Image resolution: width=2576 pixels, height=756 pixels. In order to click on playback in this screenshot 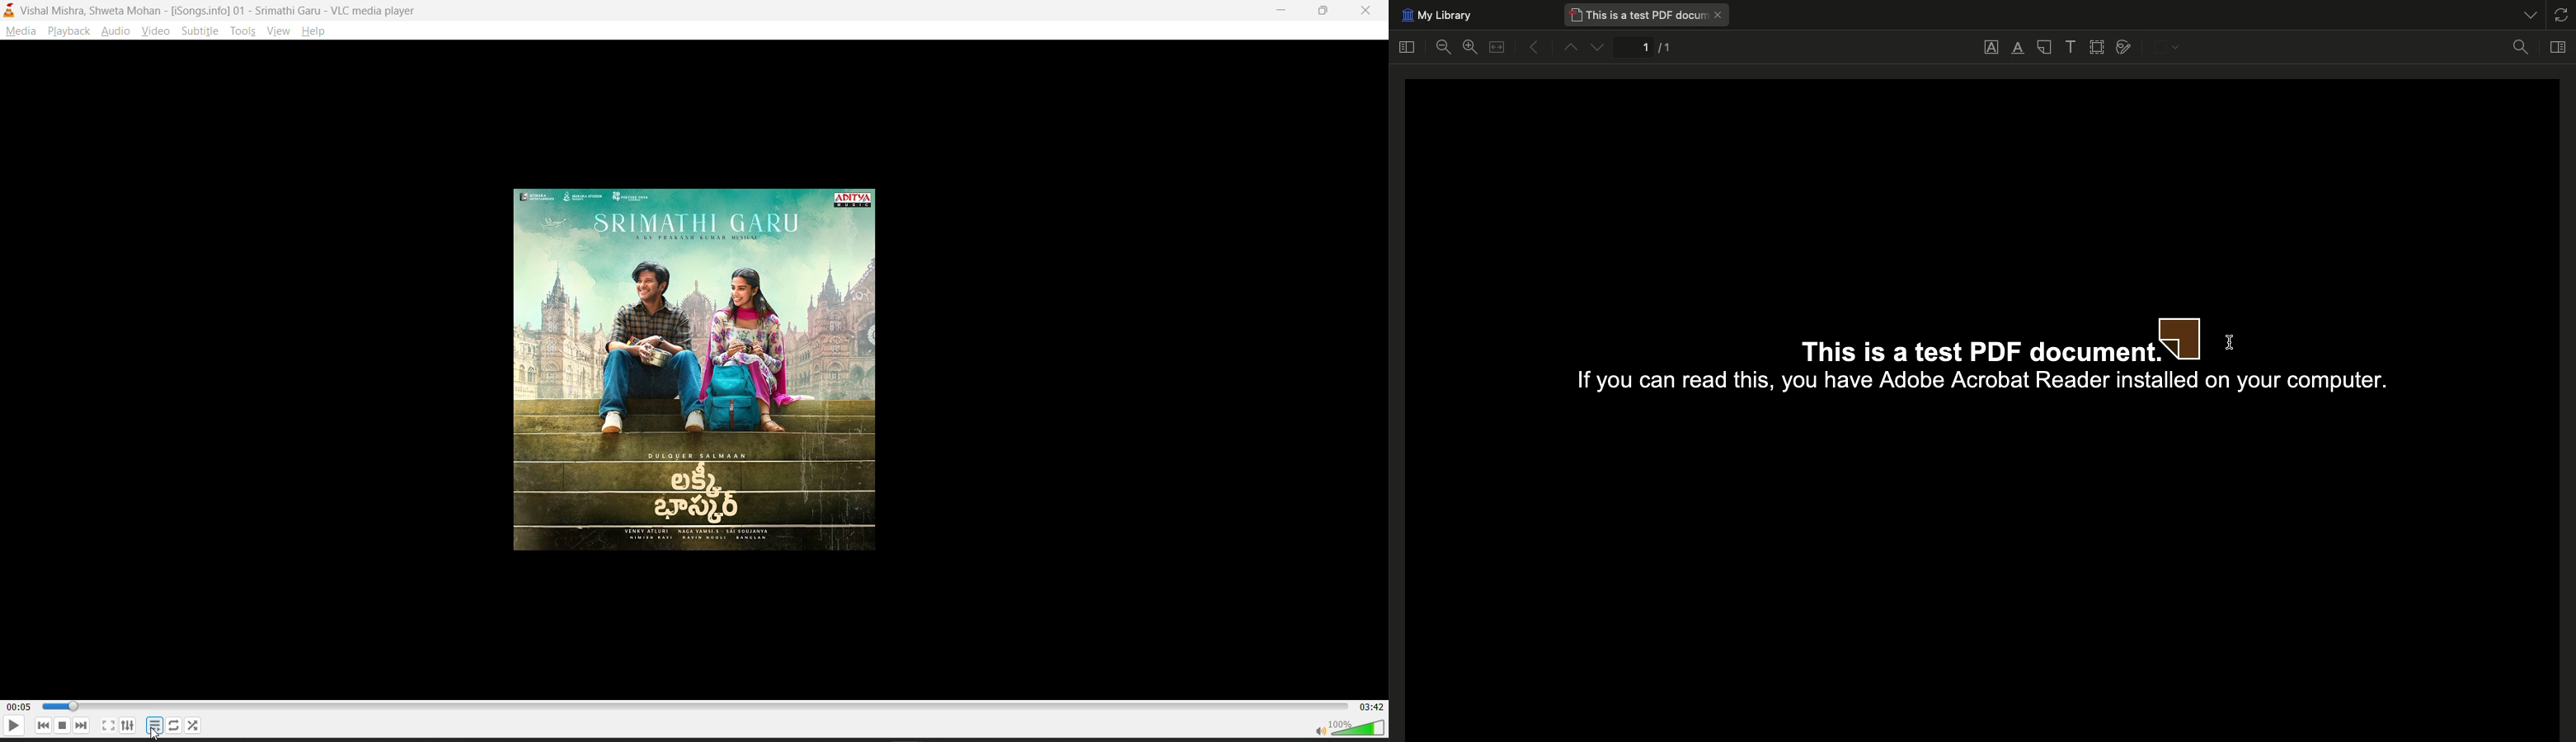, I will do `click(68, 31)`.